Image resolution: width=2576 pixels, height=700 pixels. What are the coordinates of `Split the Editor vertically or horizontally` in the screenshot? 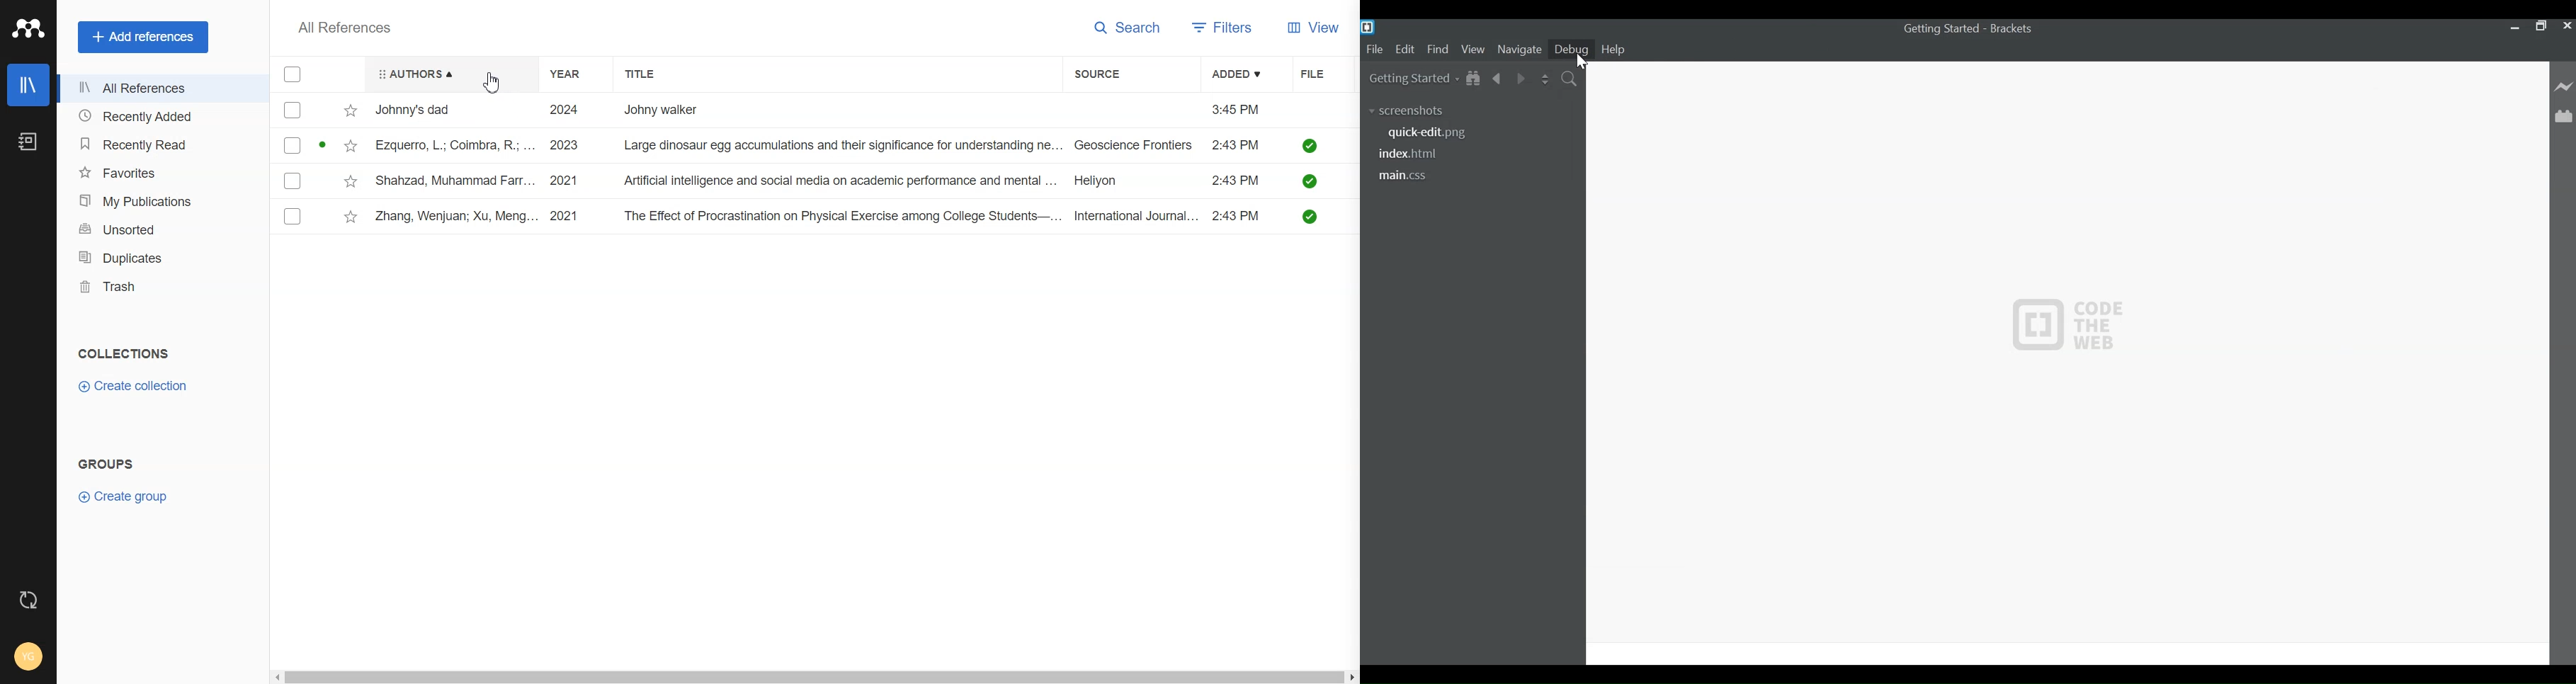 It's located at (1547, 80).